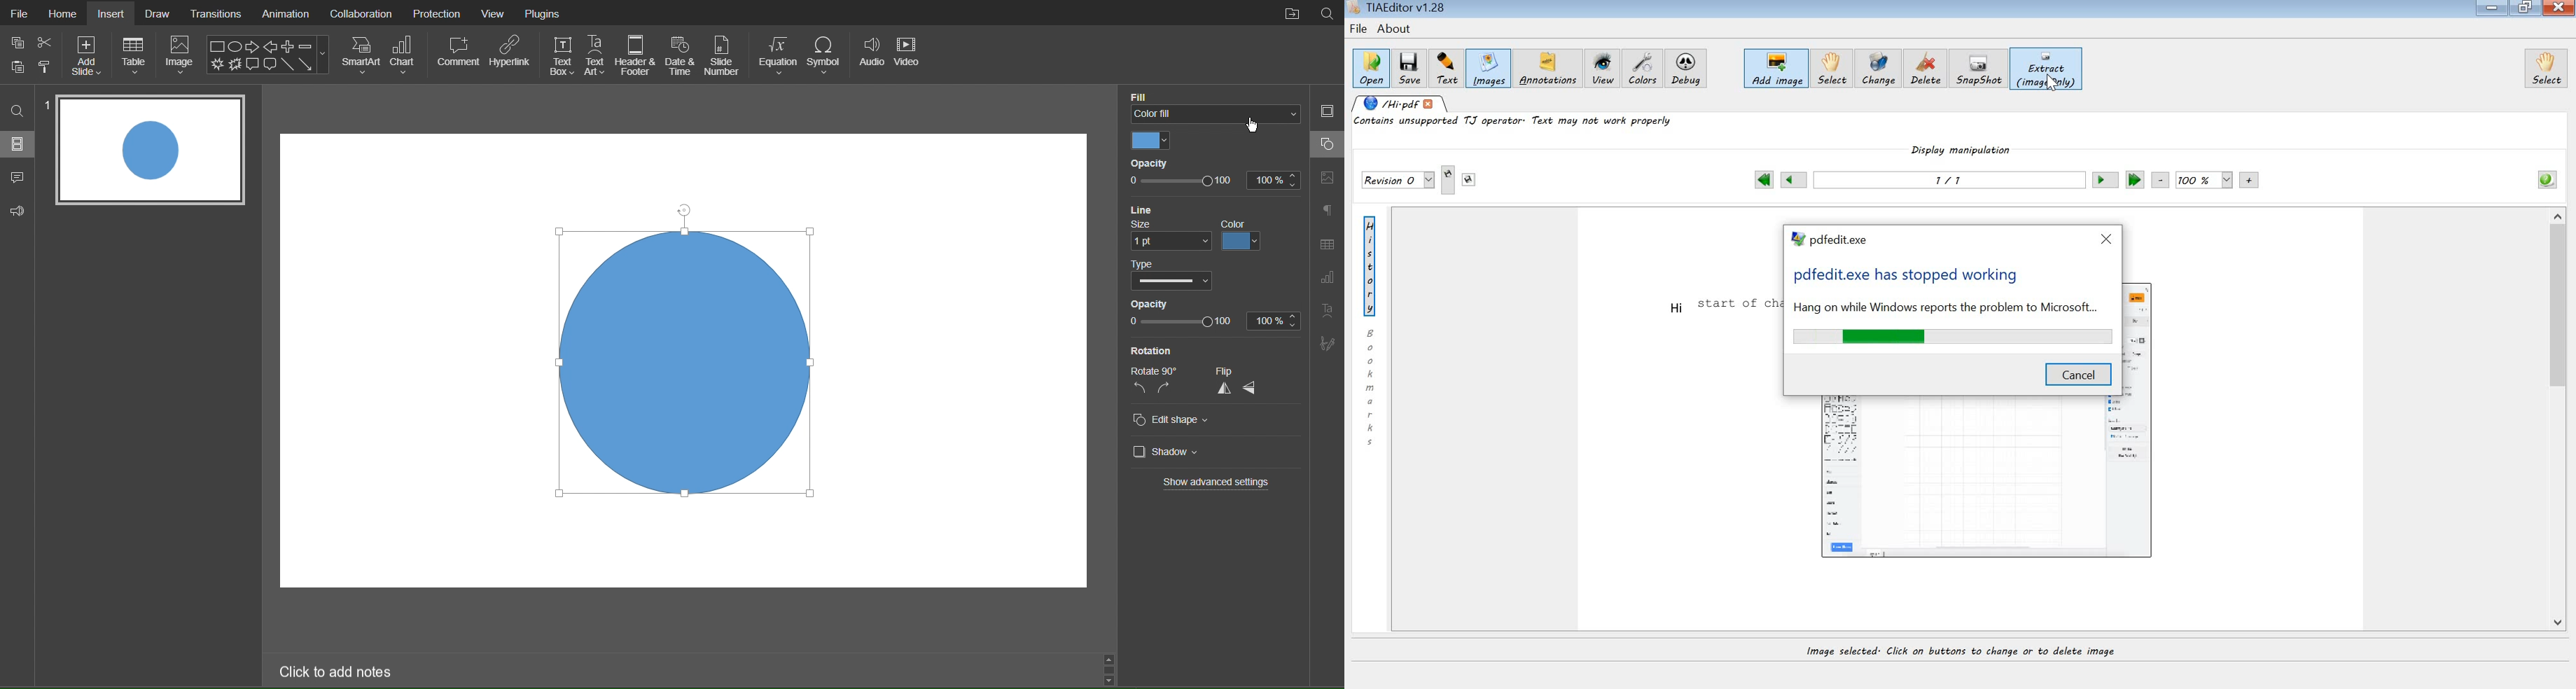 The width and height of the screenshot is (2576, 700). Describe the element at coordinates (1169, 453) in the screenshot. I see `Shadow` at that location.